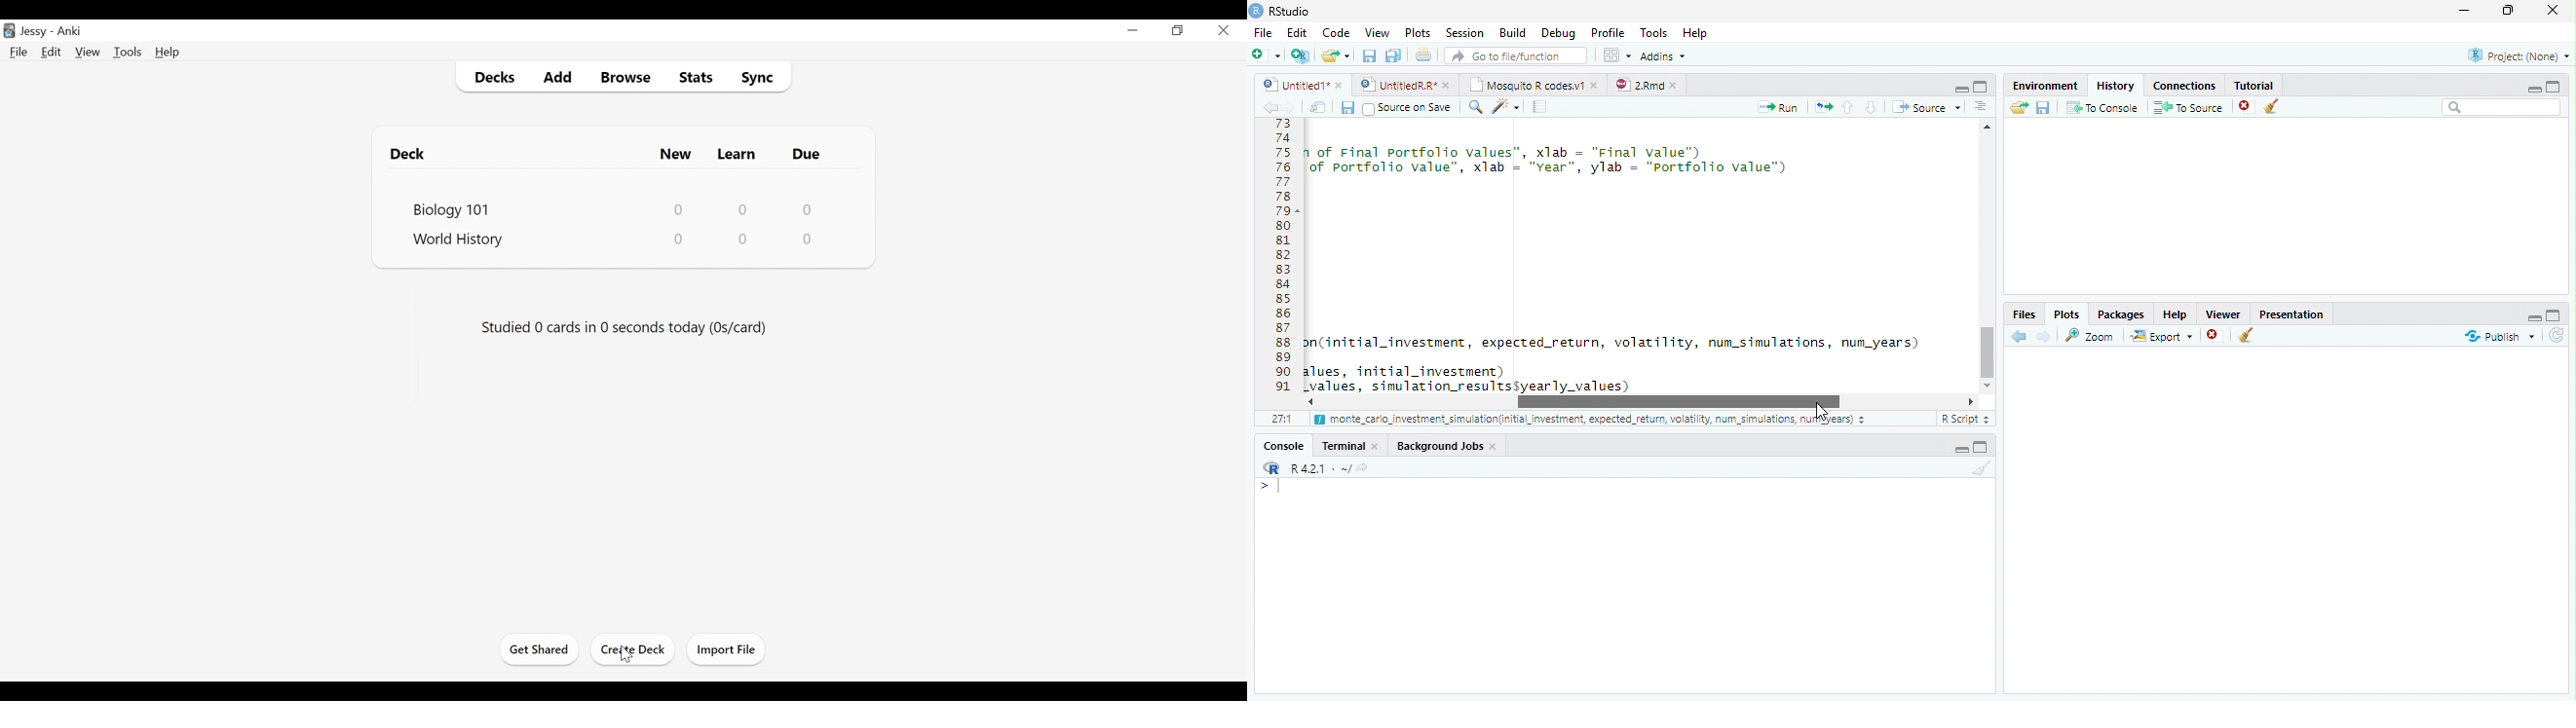 Image resolution: width=2576 pixels, height=728 pixels. I want to click on Minimize, so click(2468, 12).